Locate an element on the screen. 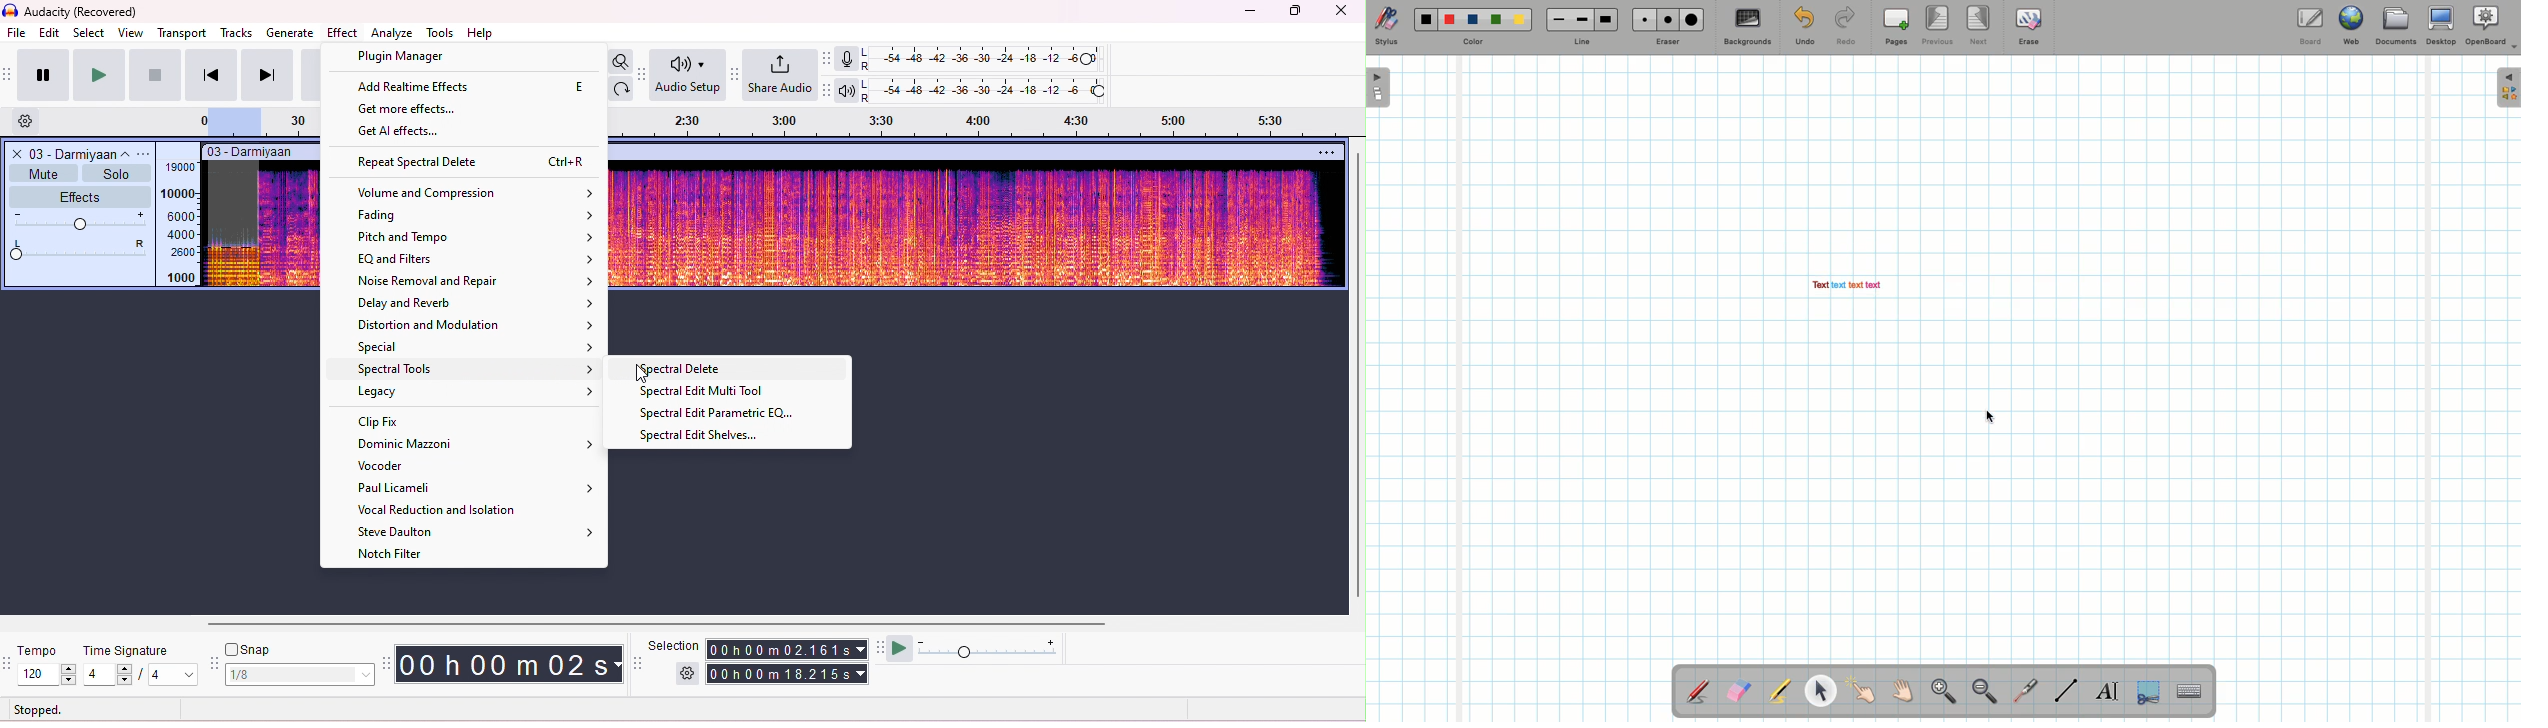  special is located at coordinates (477, 348).